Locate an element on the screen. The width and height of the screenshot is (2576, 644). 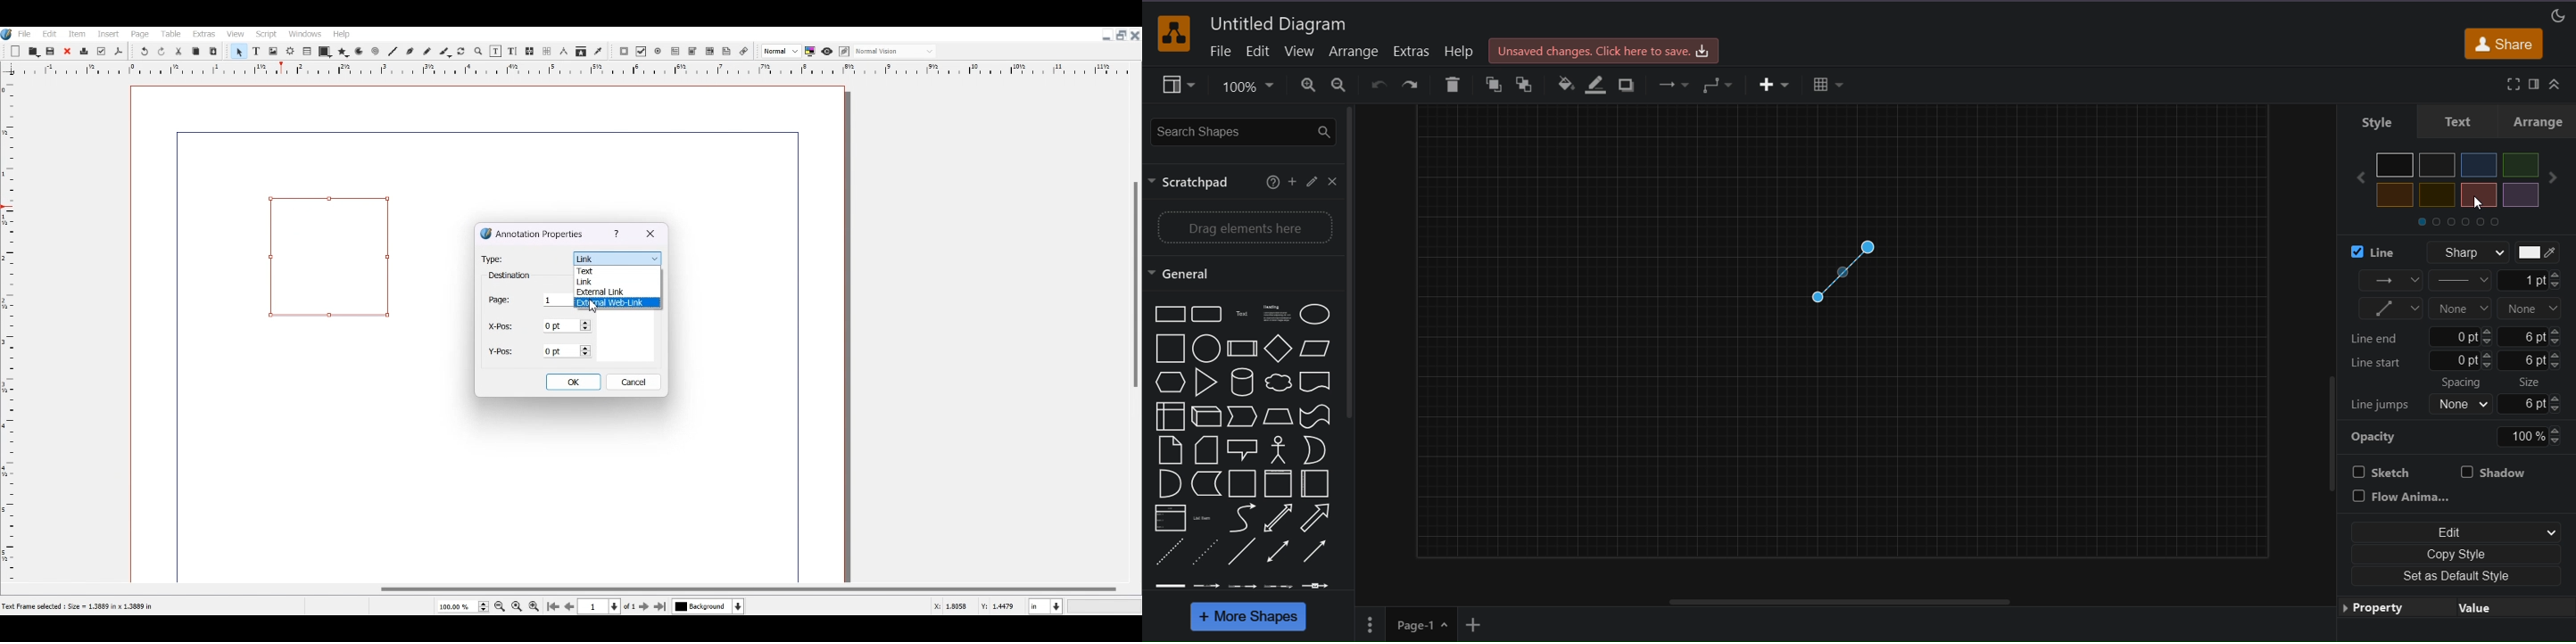
property is located at coordinates (2381, 607).